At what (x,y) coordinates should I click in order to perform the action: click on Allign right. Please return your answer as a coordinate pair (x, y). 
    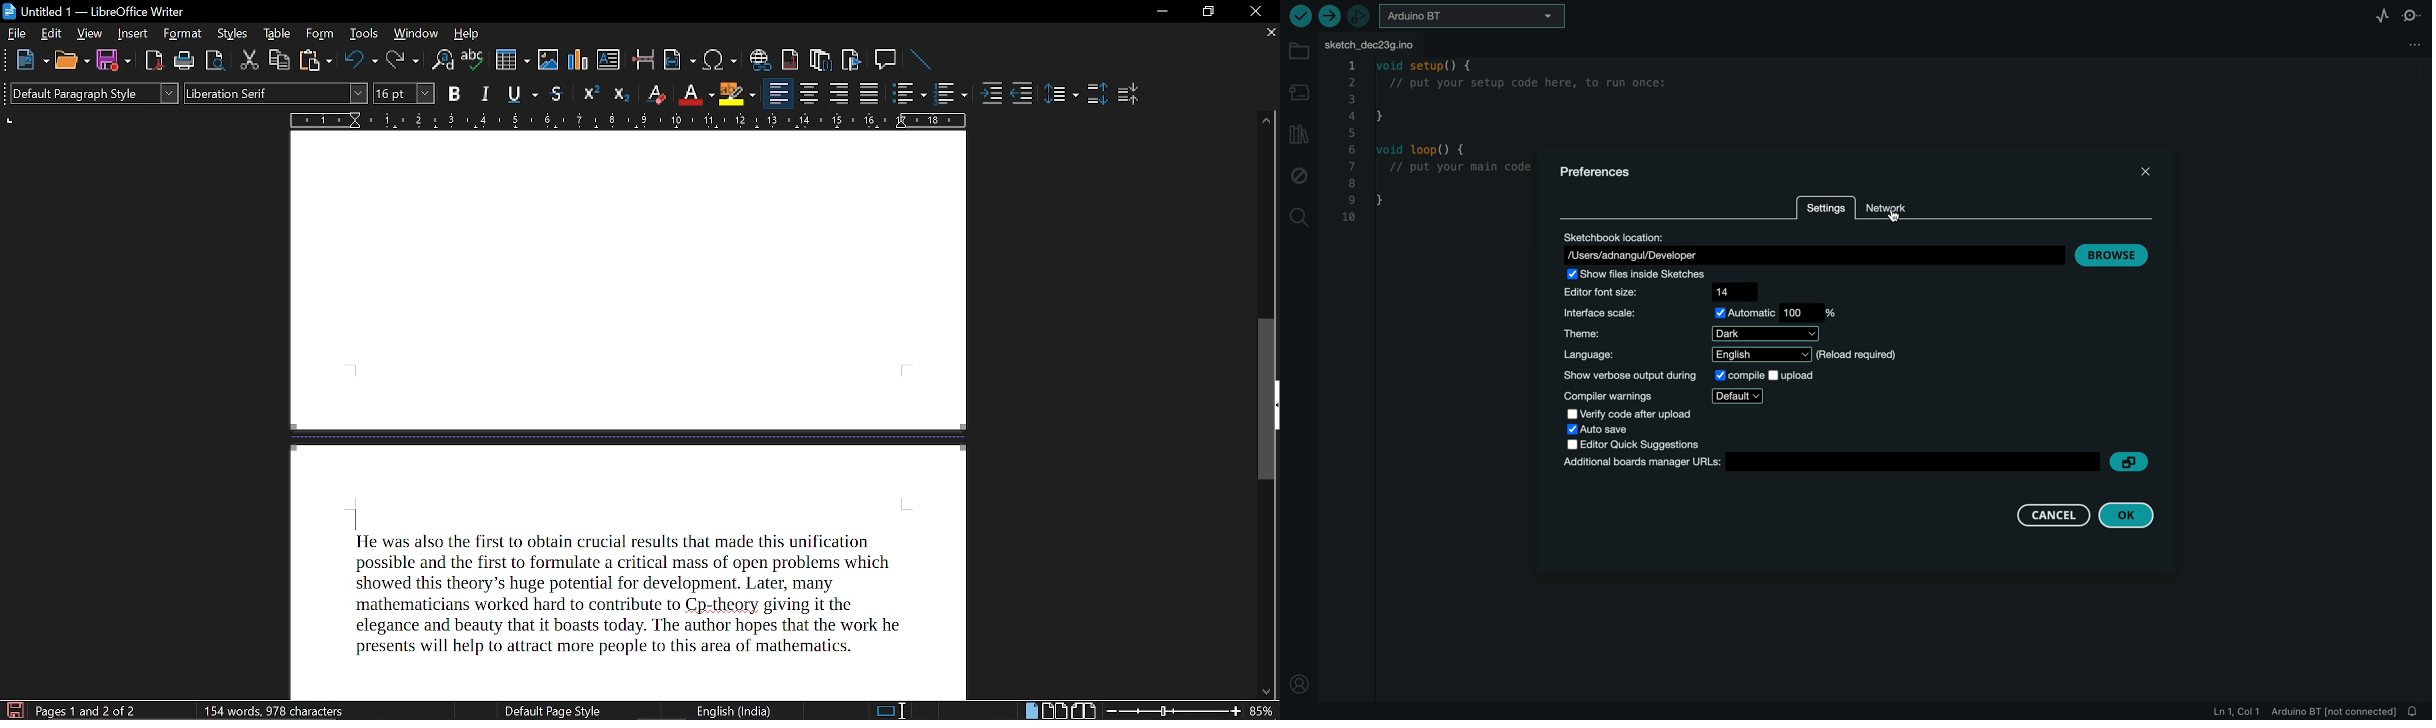
    Looking at the image, I should click on (841, 94).